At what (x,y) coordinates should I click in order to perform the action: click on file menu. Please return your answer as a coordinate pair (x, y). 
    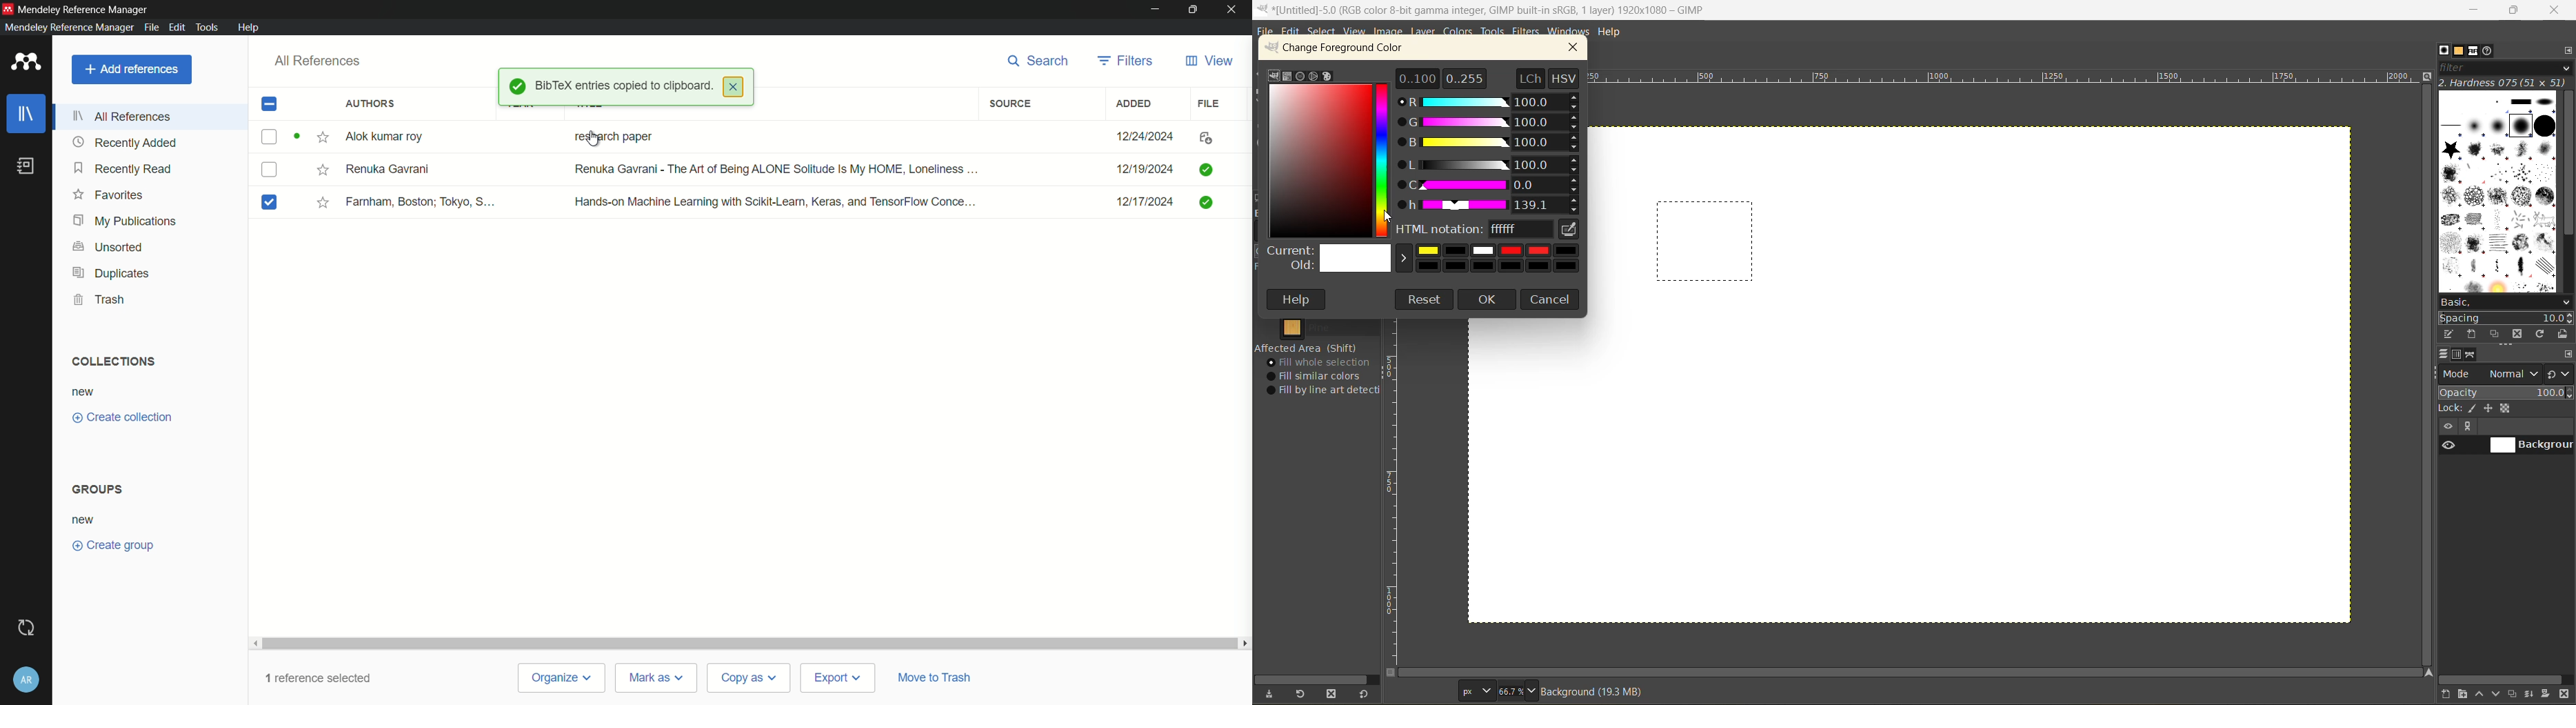
    Looking at the image, I should click on (151, 27).